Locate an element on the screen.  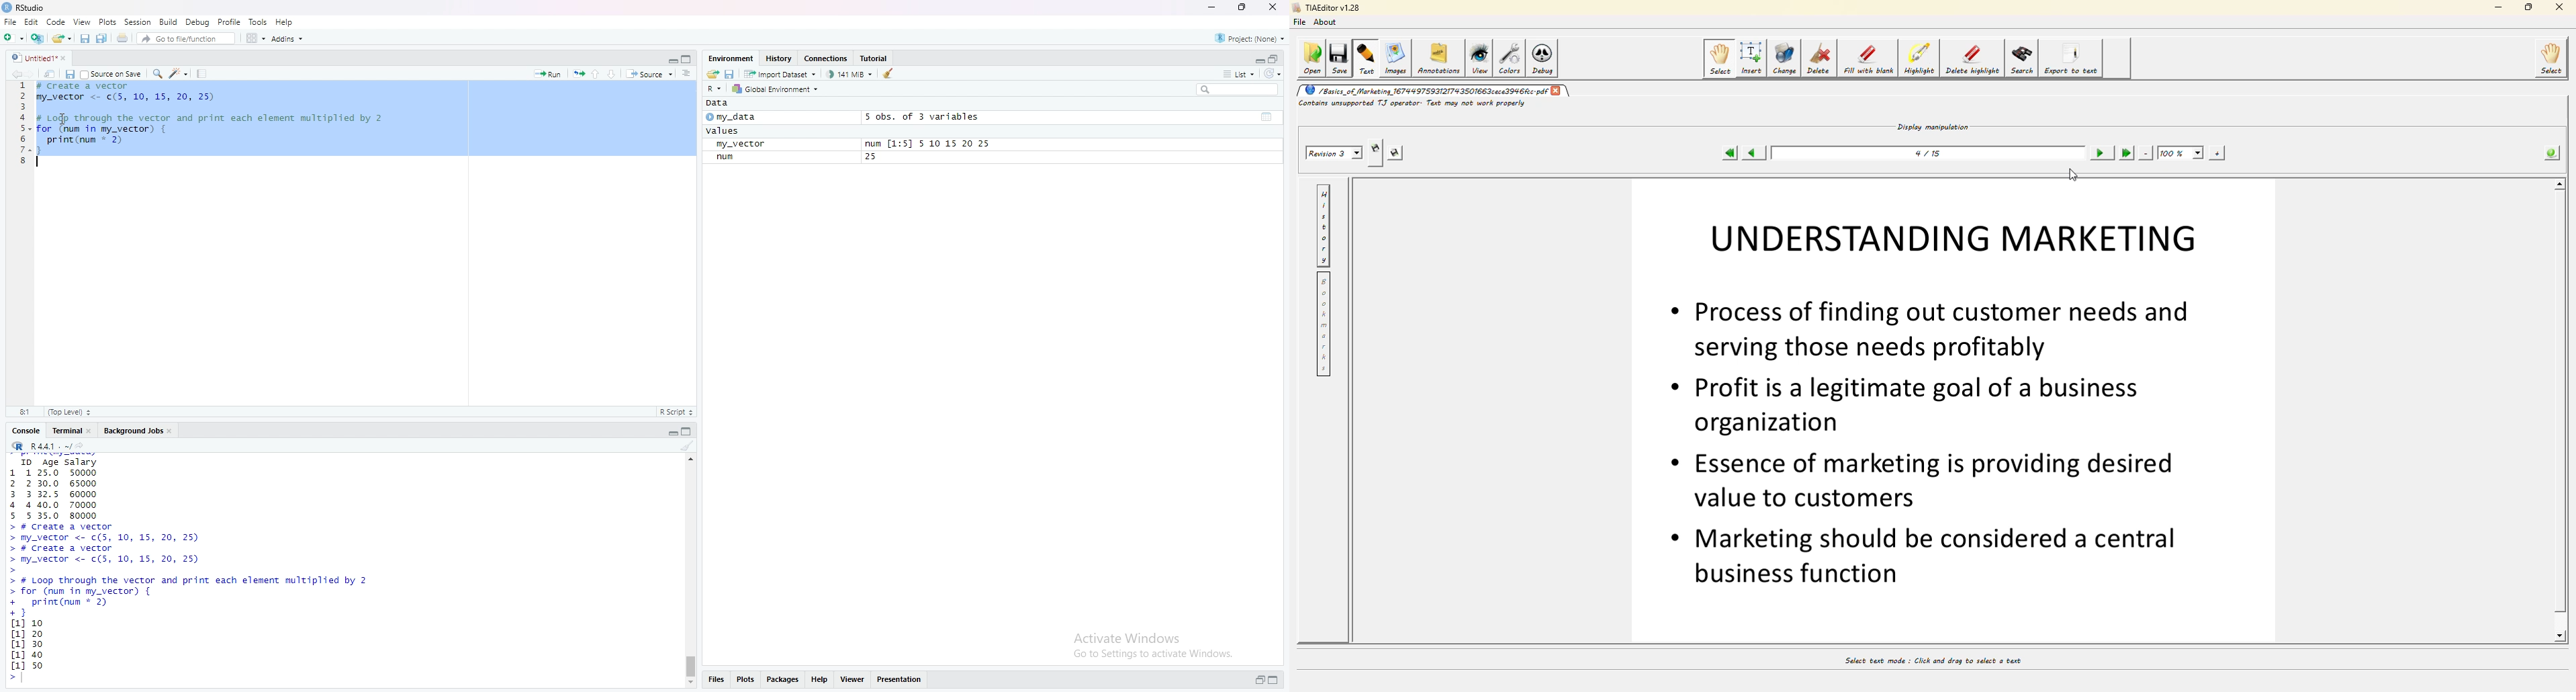
project(none) is located at coordinates (1246, 38).